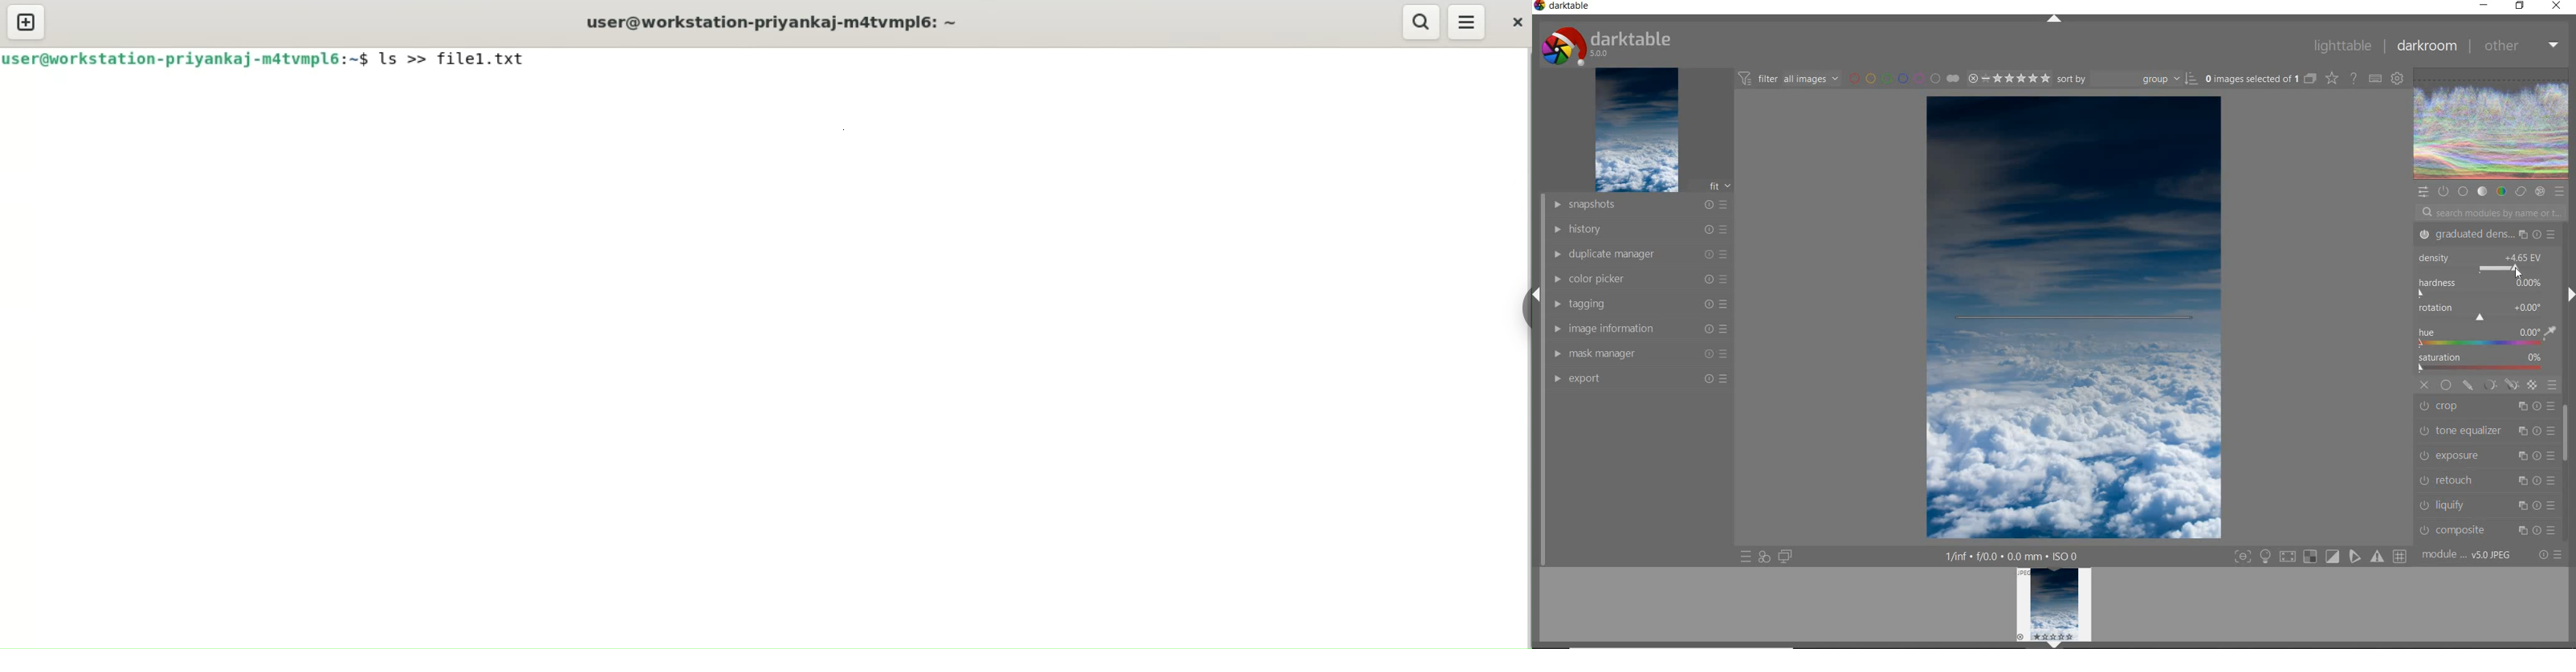 The height and width of the screenshot is (672, 2576). I want to click on IMAGE, so click(1635, 131).